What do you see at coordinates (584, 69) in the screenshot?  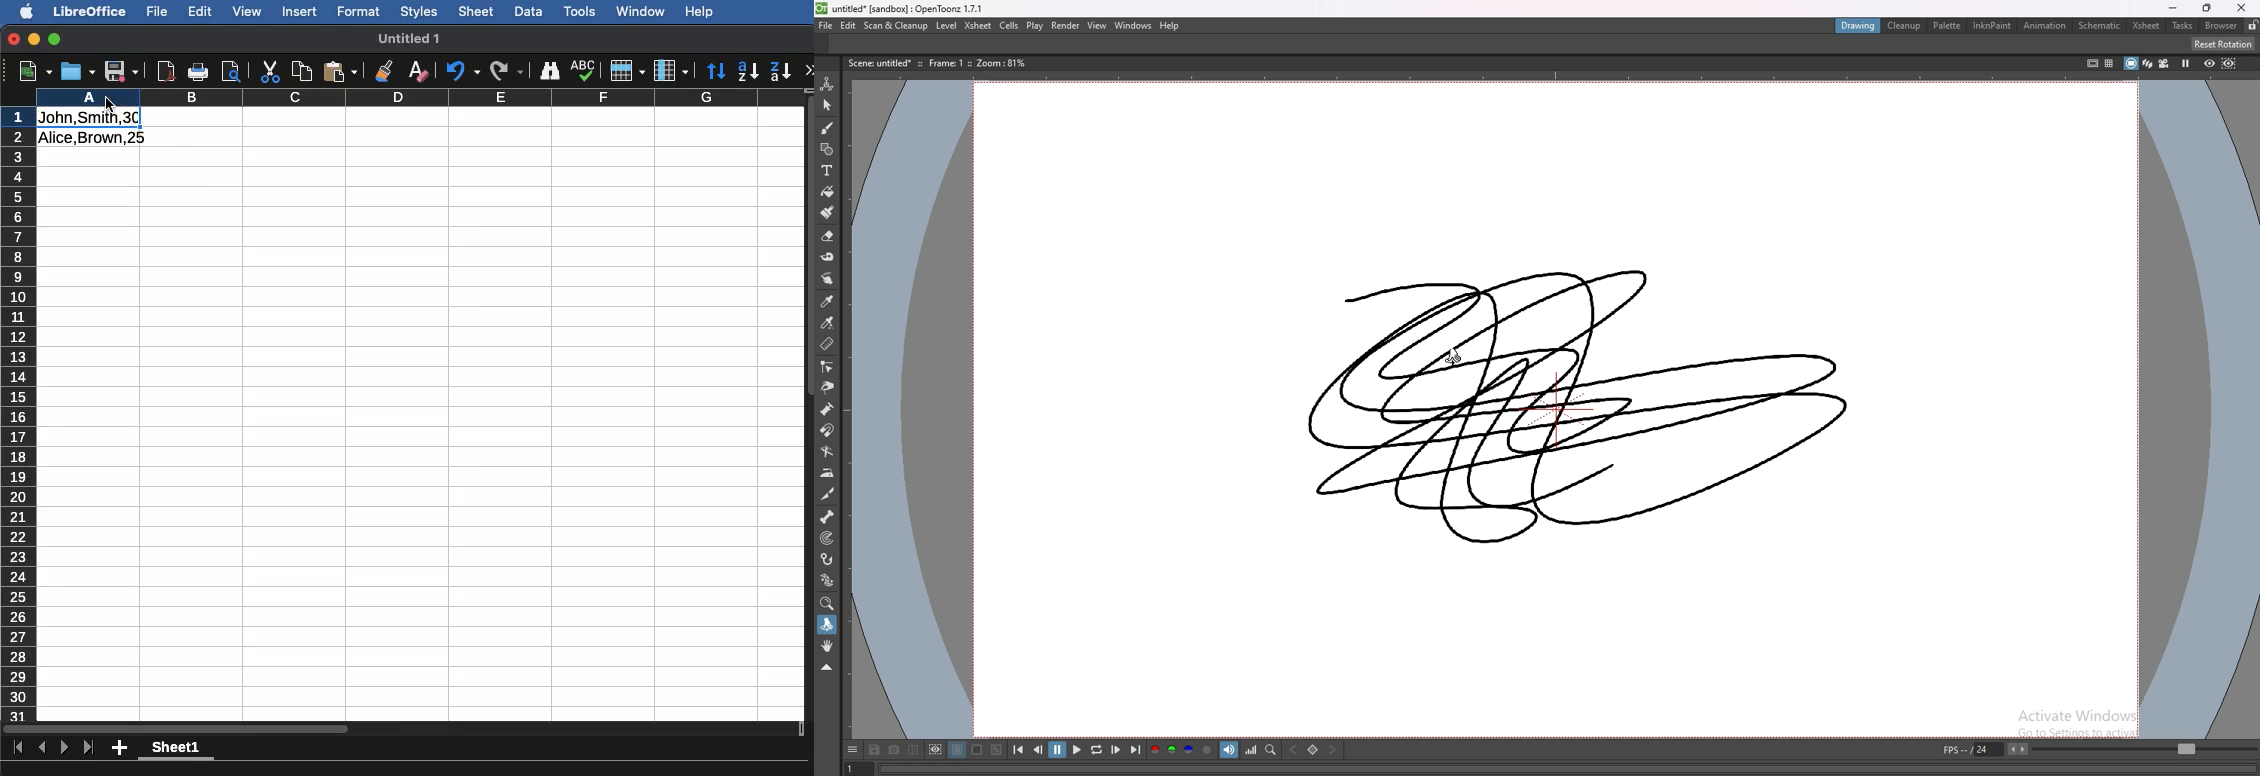 I see `Spell check` at bounding box center [584, 69].